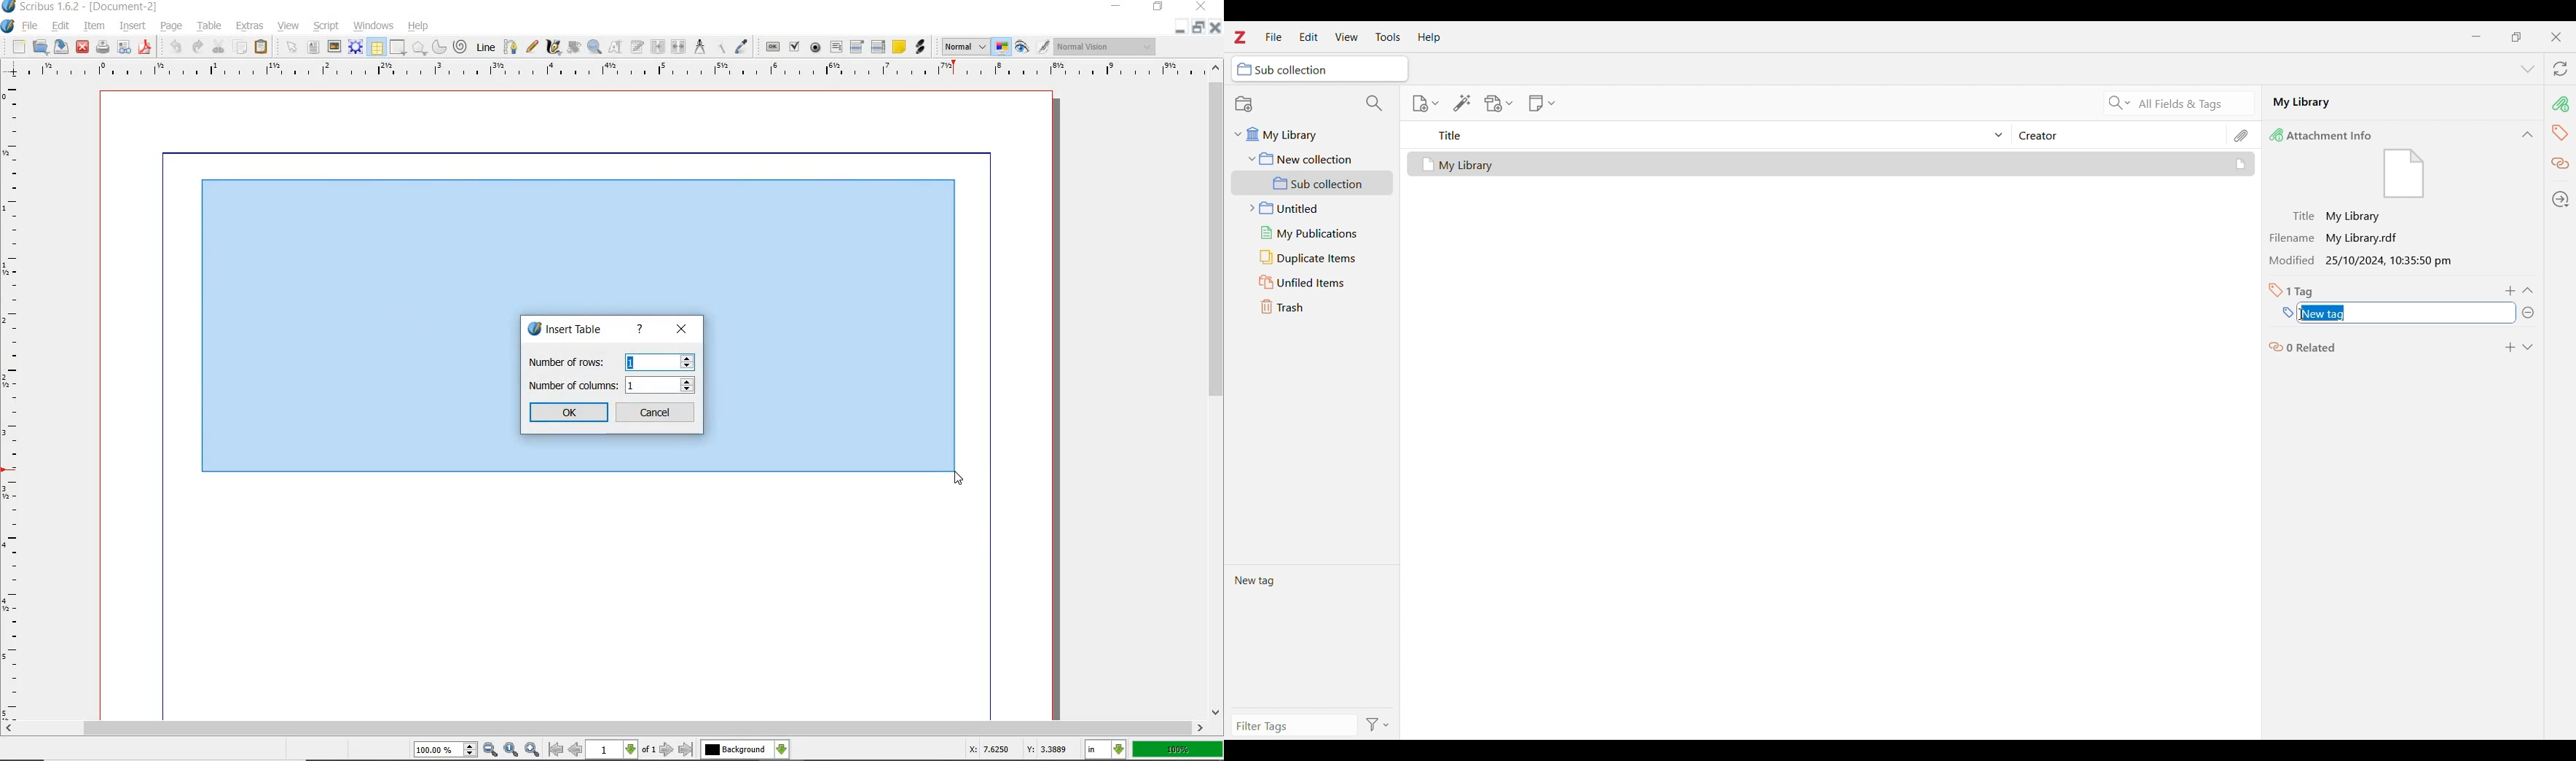  Describe the element at coordinates (1388, 37) in the screenshot. I see `Tools menu` at that location.